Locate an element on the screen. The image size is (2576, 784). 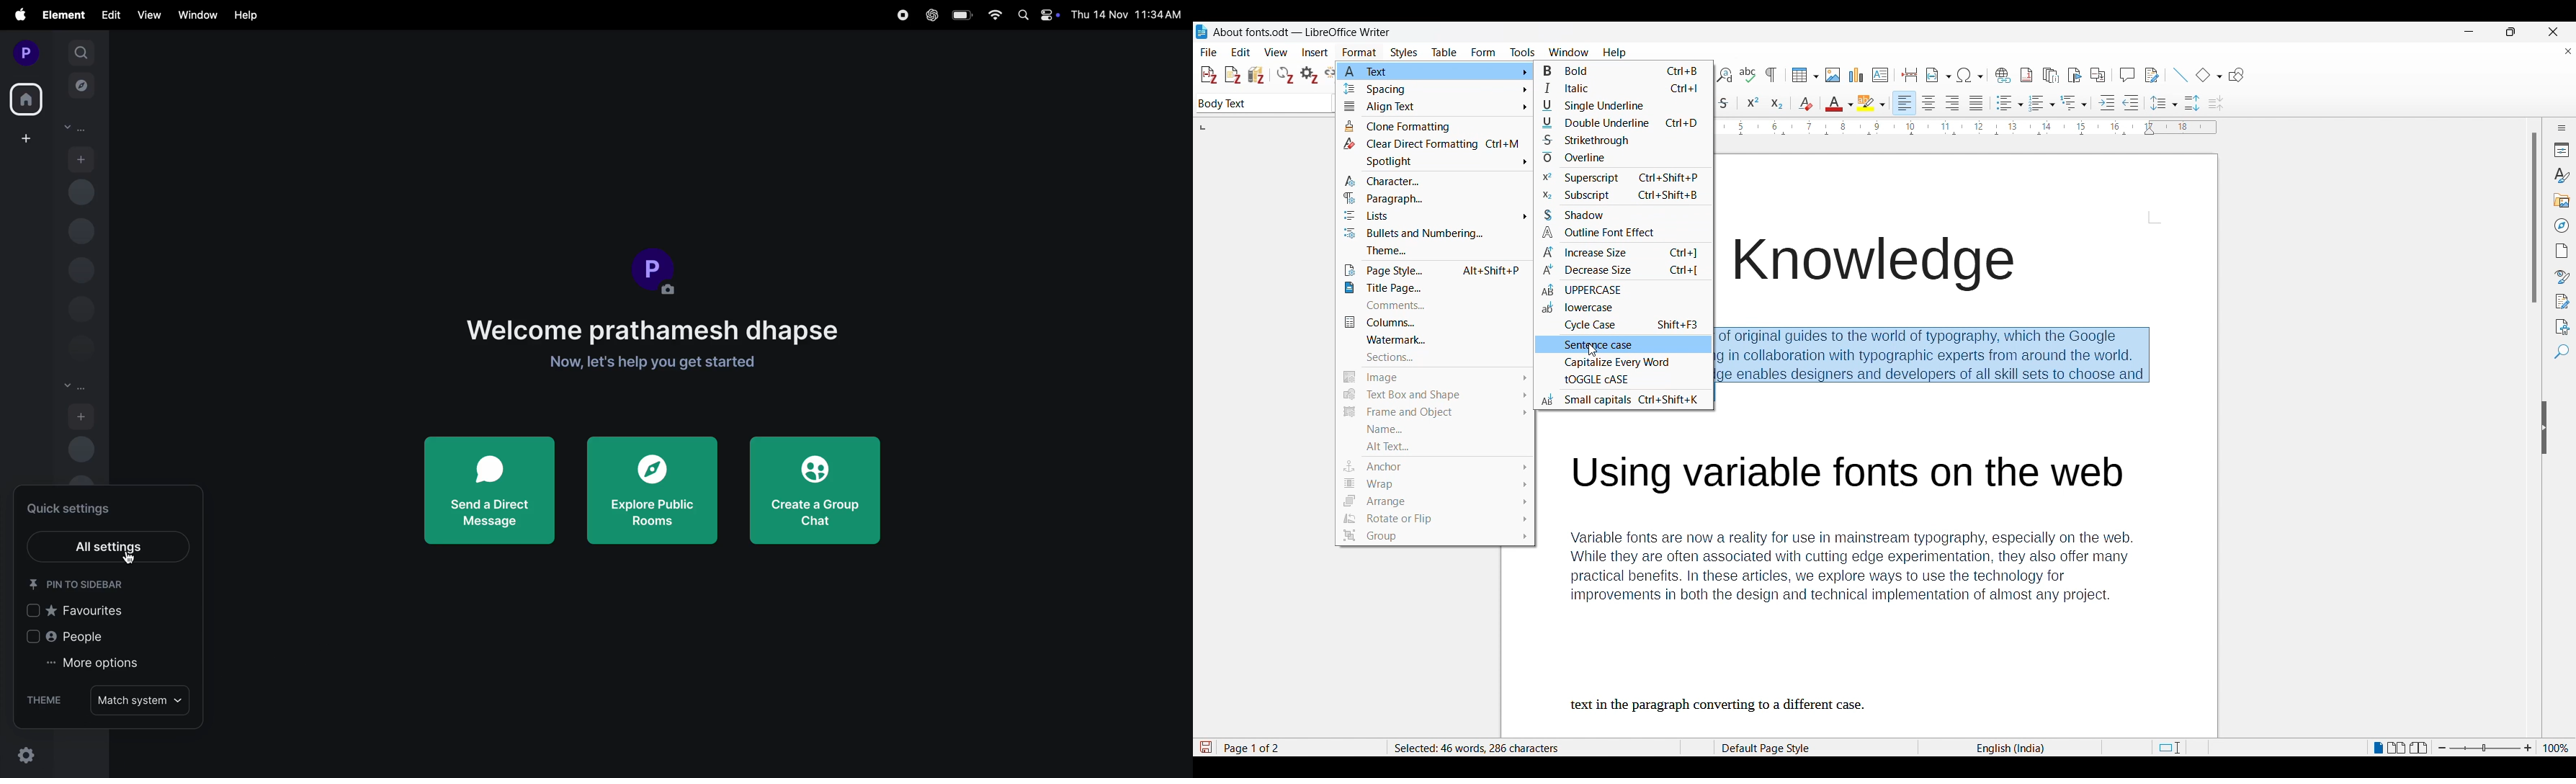
Insert footnote is located at coordinates (2026, 75).